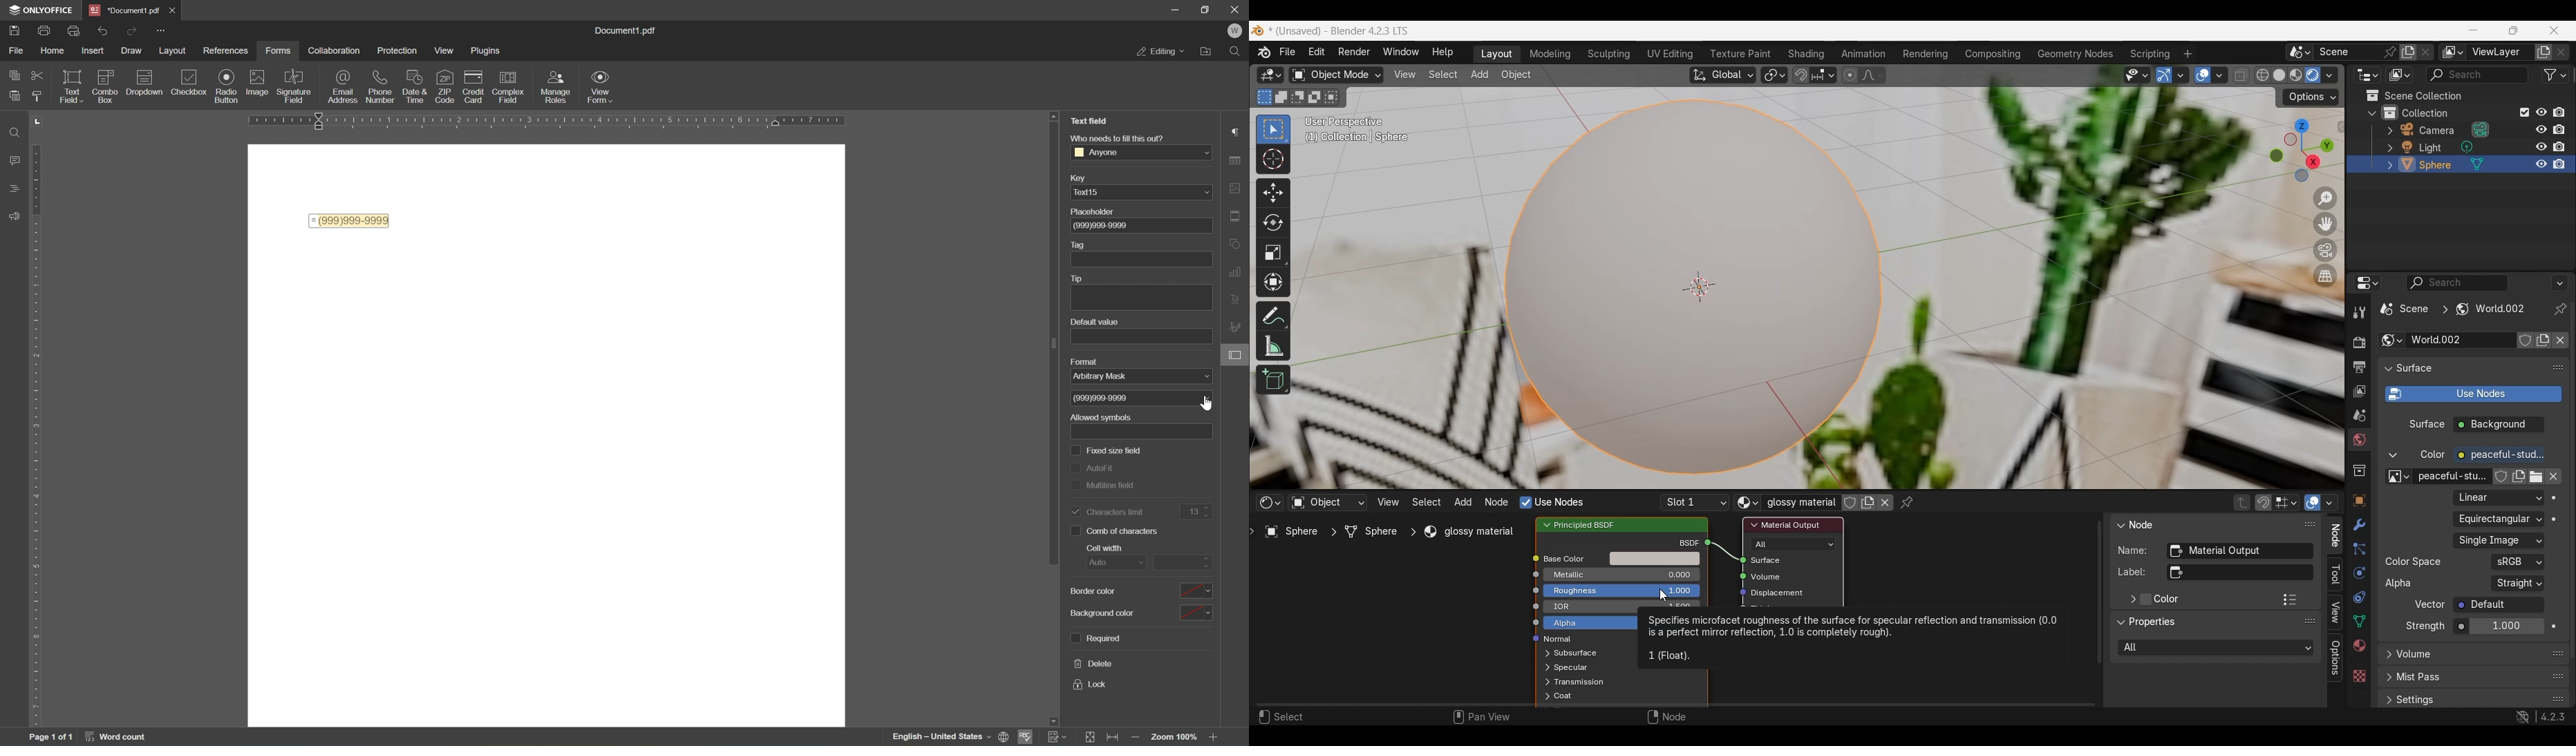  What do you see at coordinates (2119, 524) in the screenshot?
I see `Collapse` at bounding box center [2119, 524].